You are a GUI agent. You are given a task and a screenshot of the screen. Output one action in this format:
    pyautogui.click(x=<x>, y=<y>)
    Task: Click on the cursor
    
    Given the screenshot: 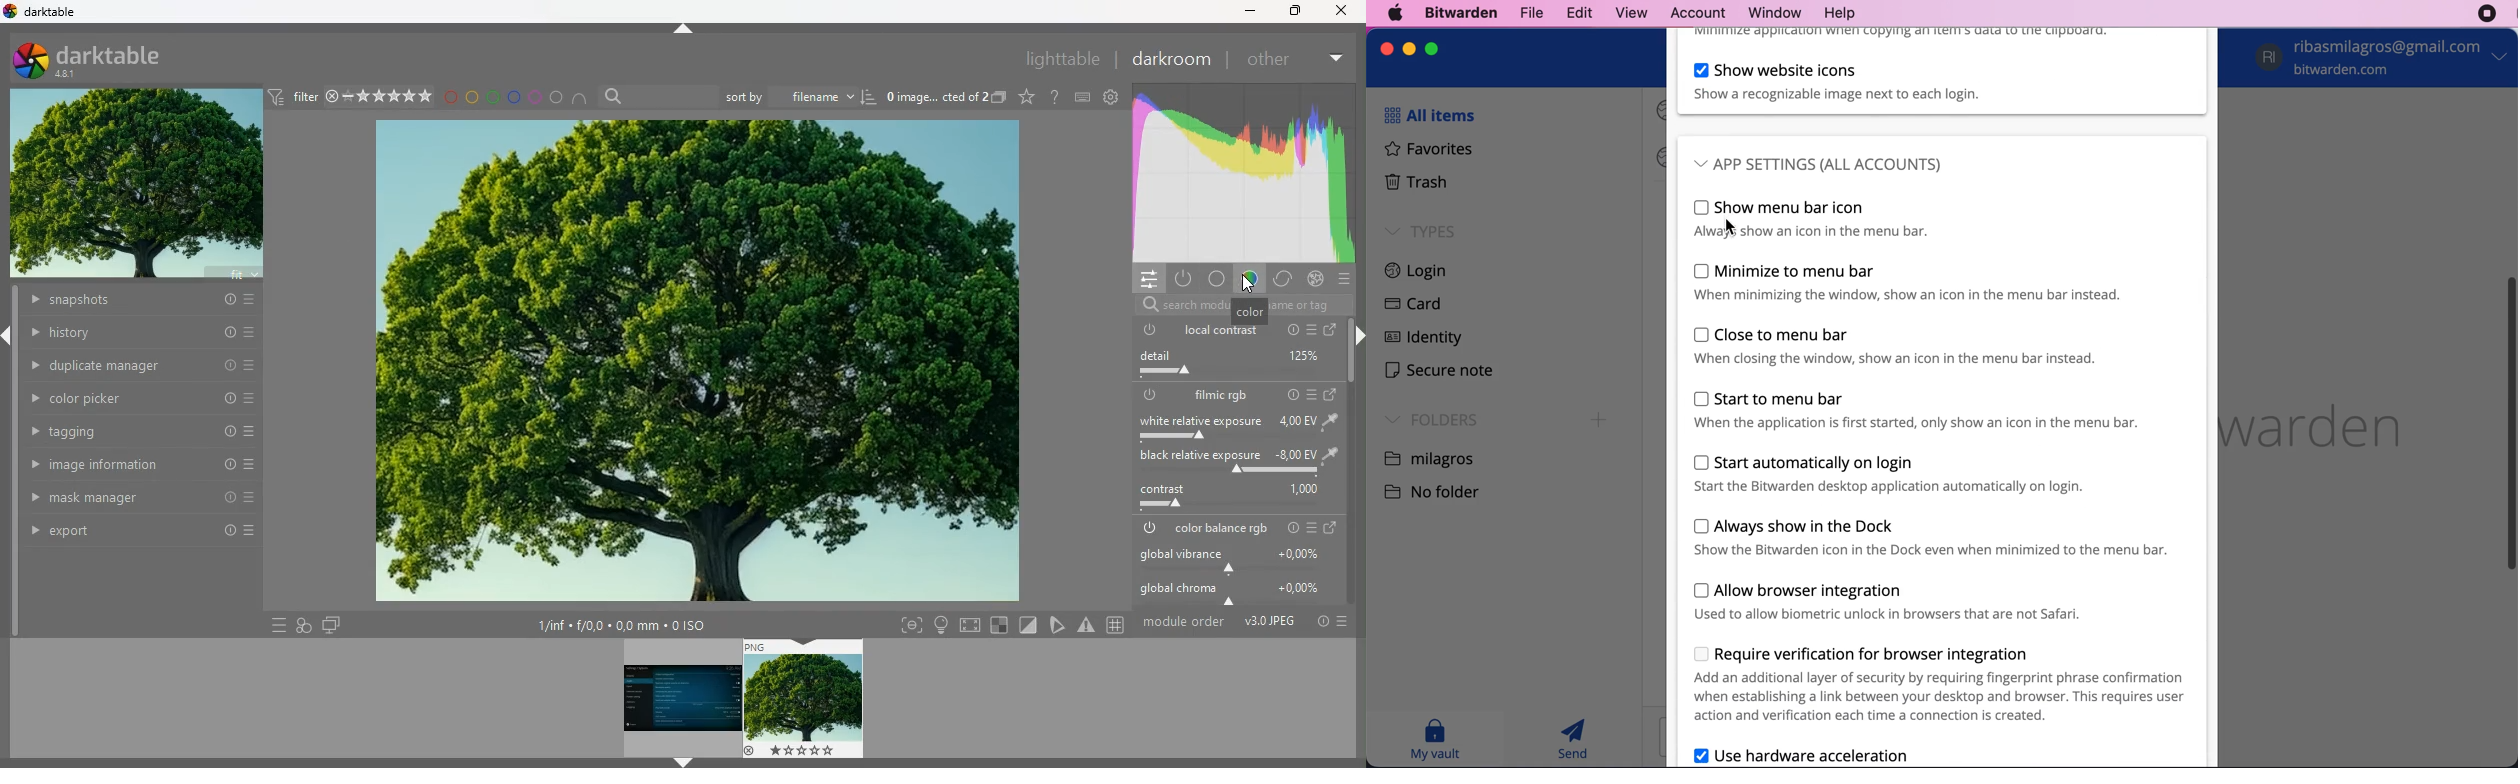 What is the action you would take?
    pyautogui.click(x=1249, y=283)
    